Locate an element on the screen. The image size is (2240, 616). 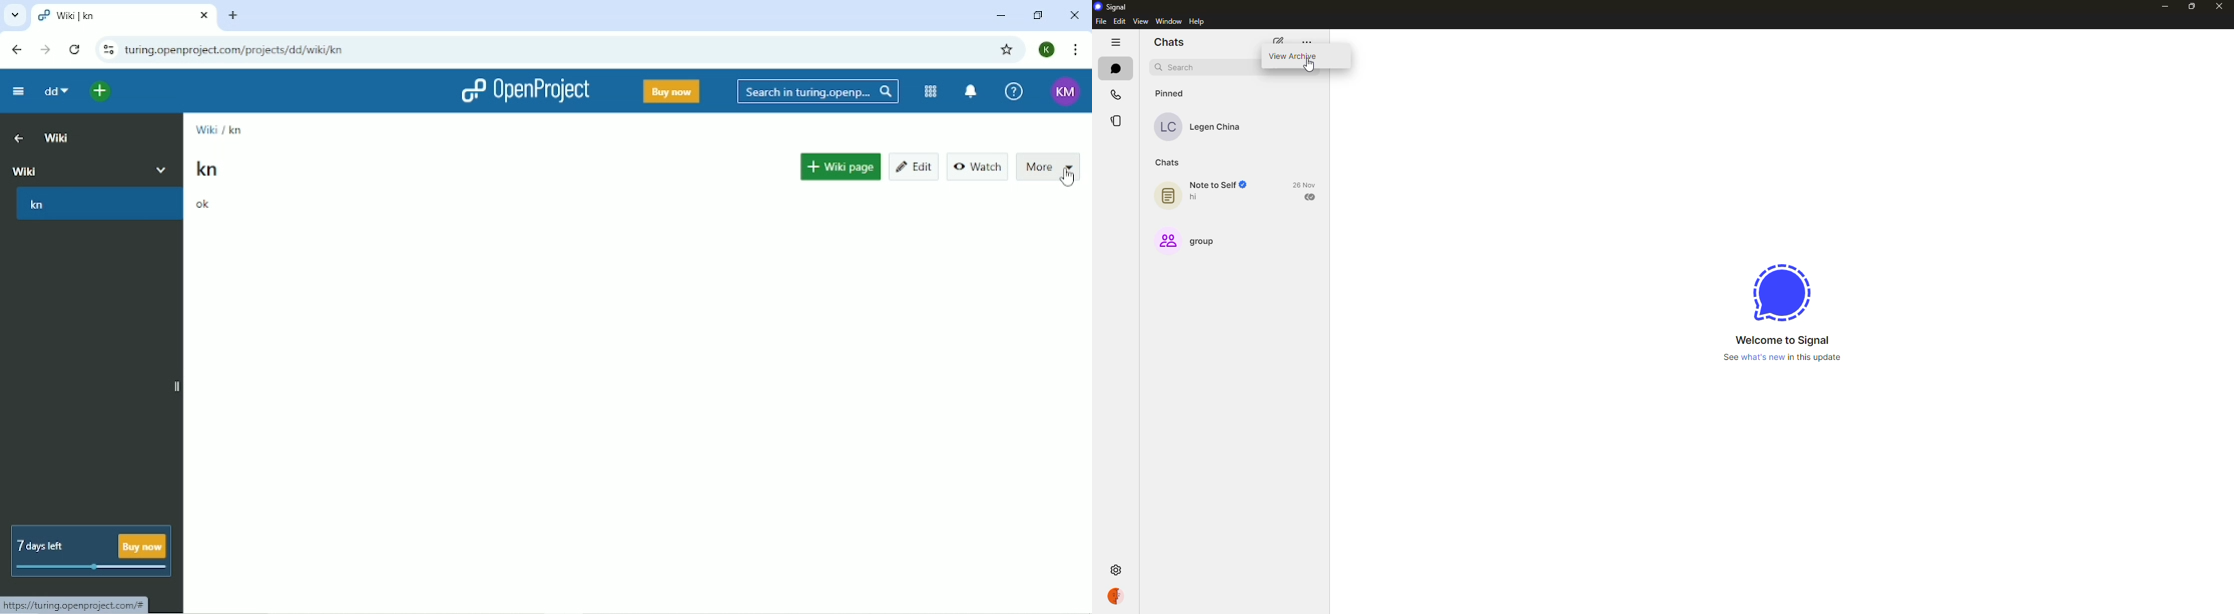
new chat is located at coordinates (1279, 42).